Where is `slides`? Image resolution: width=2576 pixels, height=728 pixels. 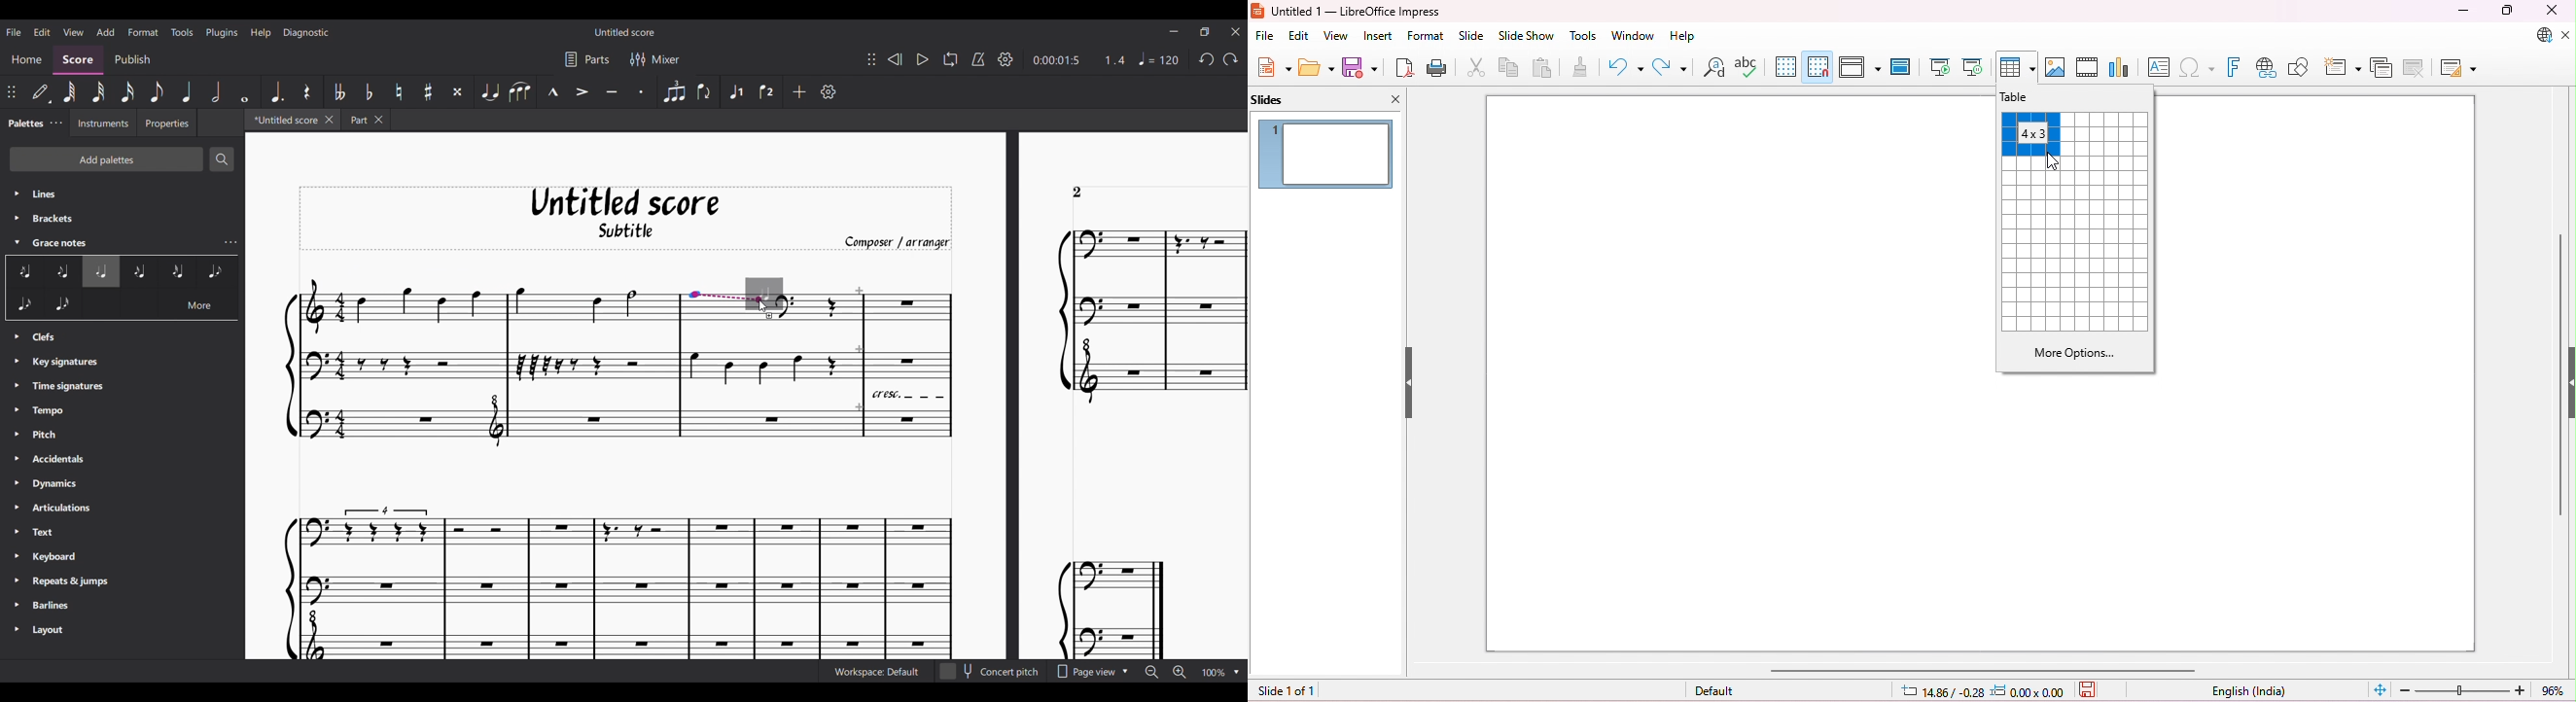
slides is located at coordinates (1286, 99).